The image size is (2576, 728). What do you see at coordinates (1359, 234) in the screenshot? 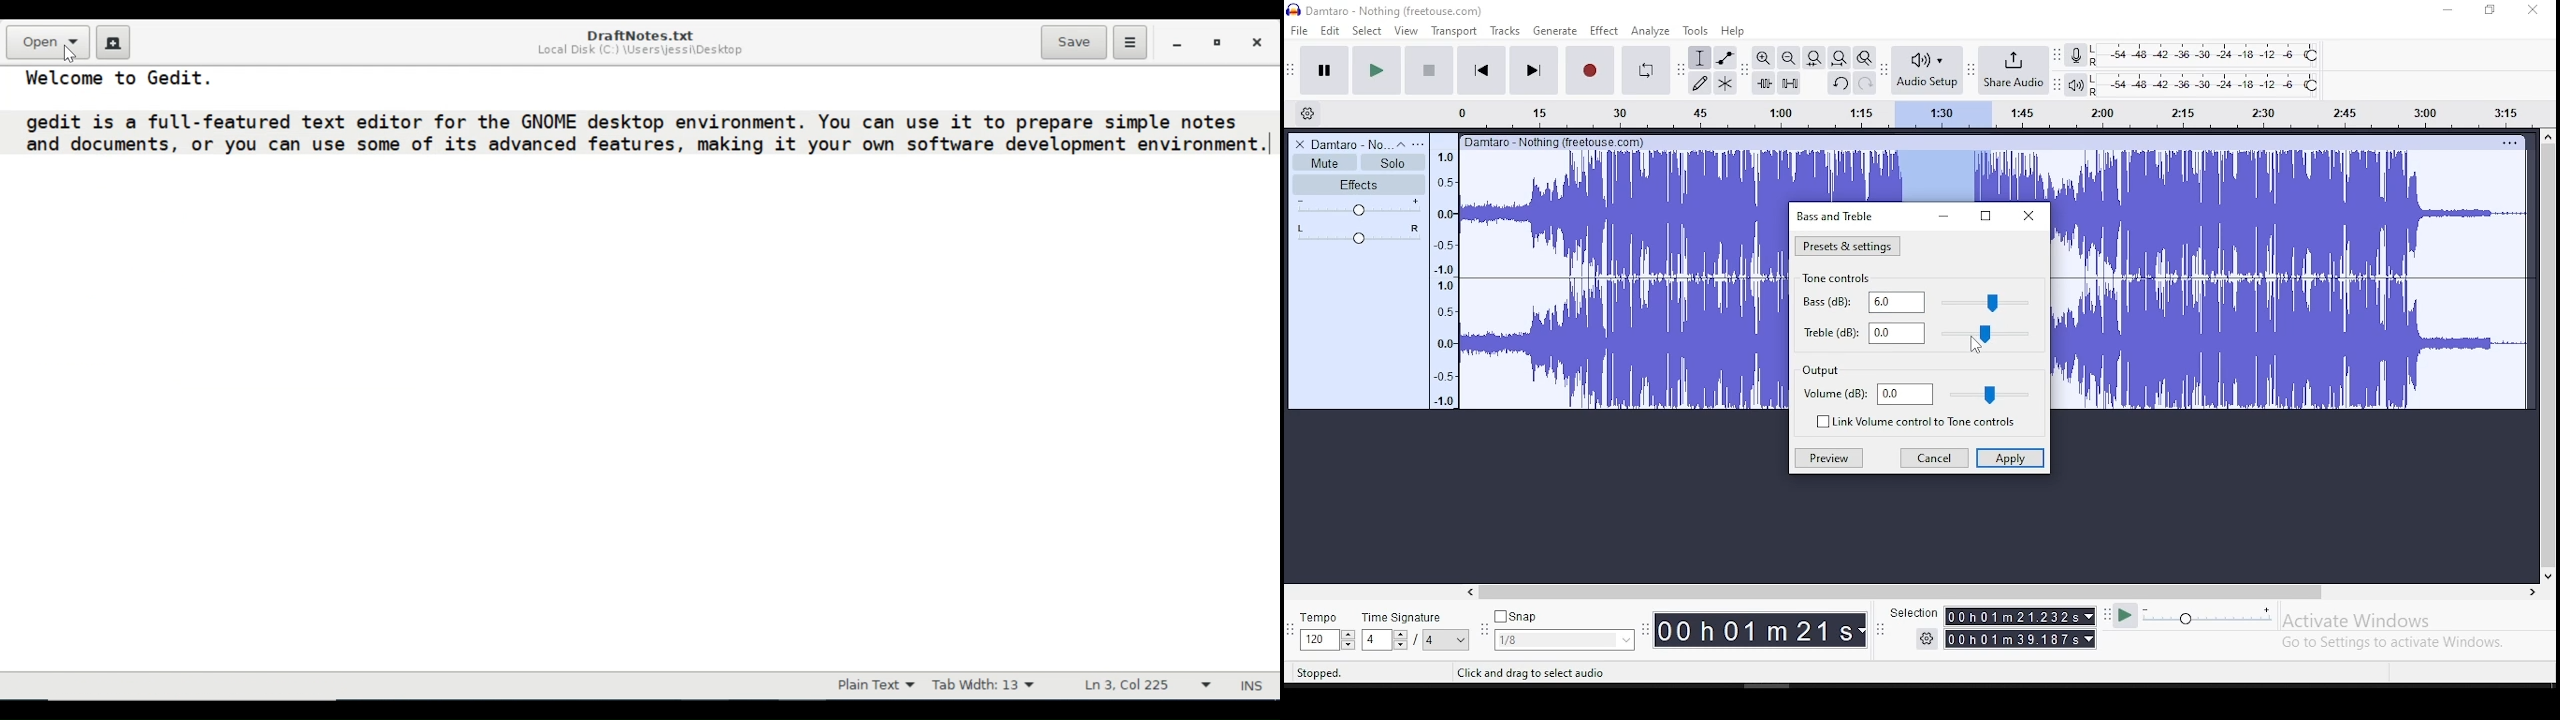
I see `pan` at bounding box center [1359, 234].